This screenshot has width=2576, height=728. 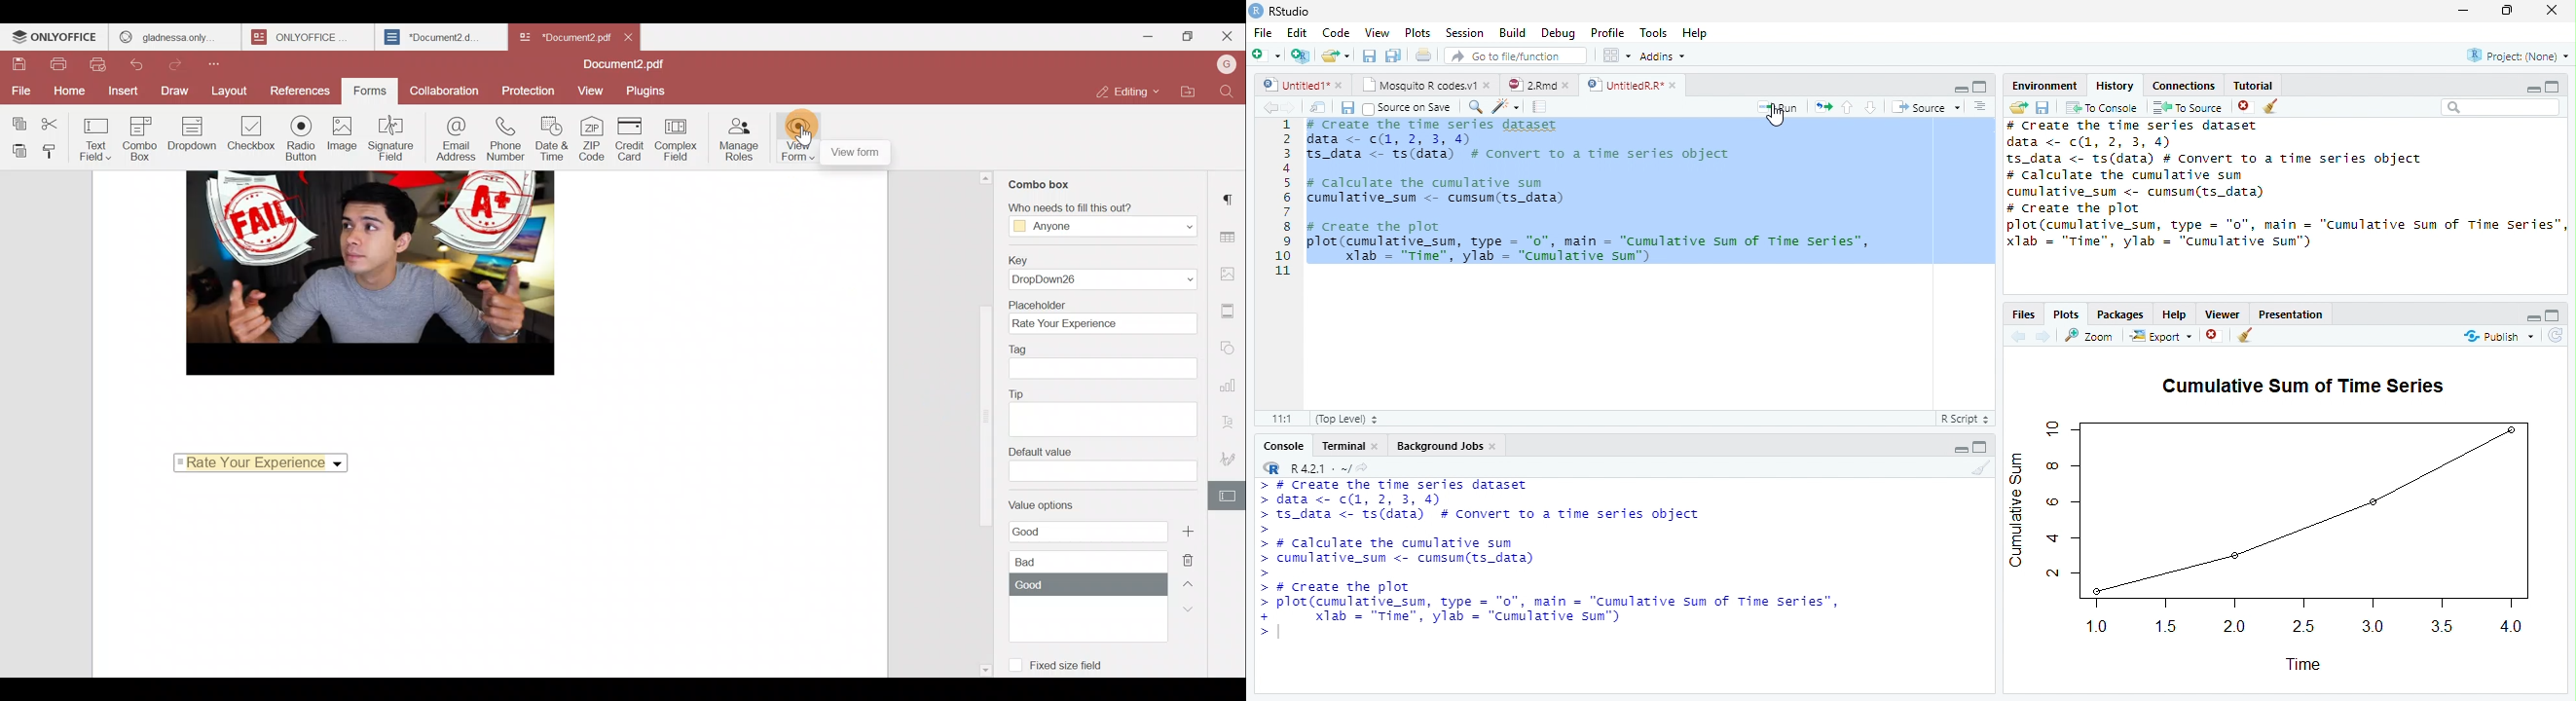 What do you see at coordinates (1347, 420) in the screenshot?
I see `Top level` at bounding box center [1347, 420].